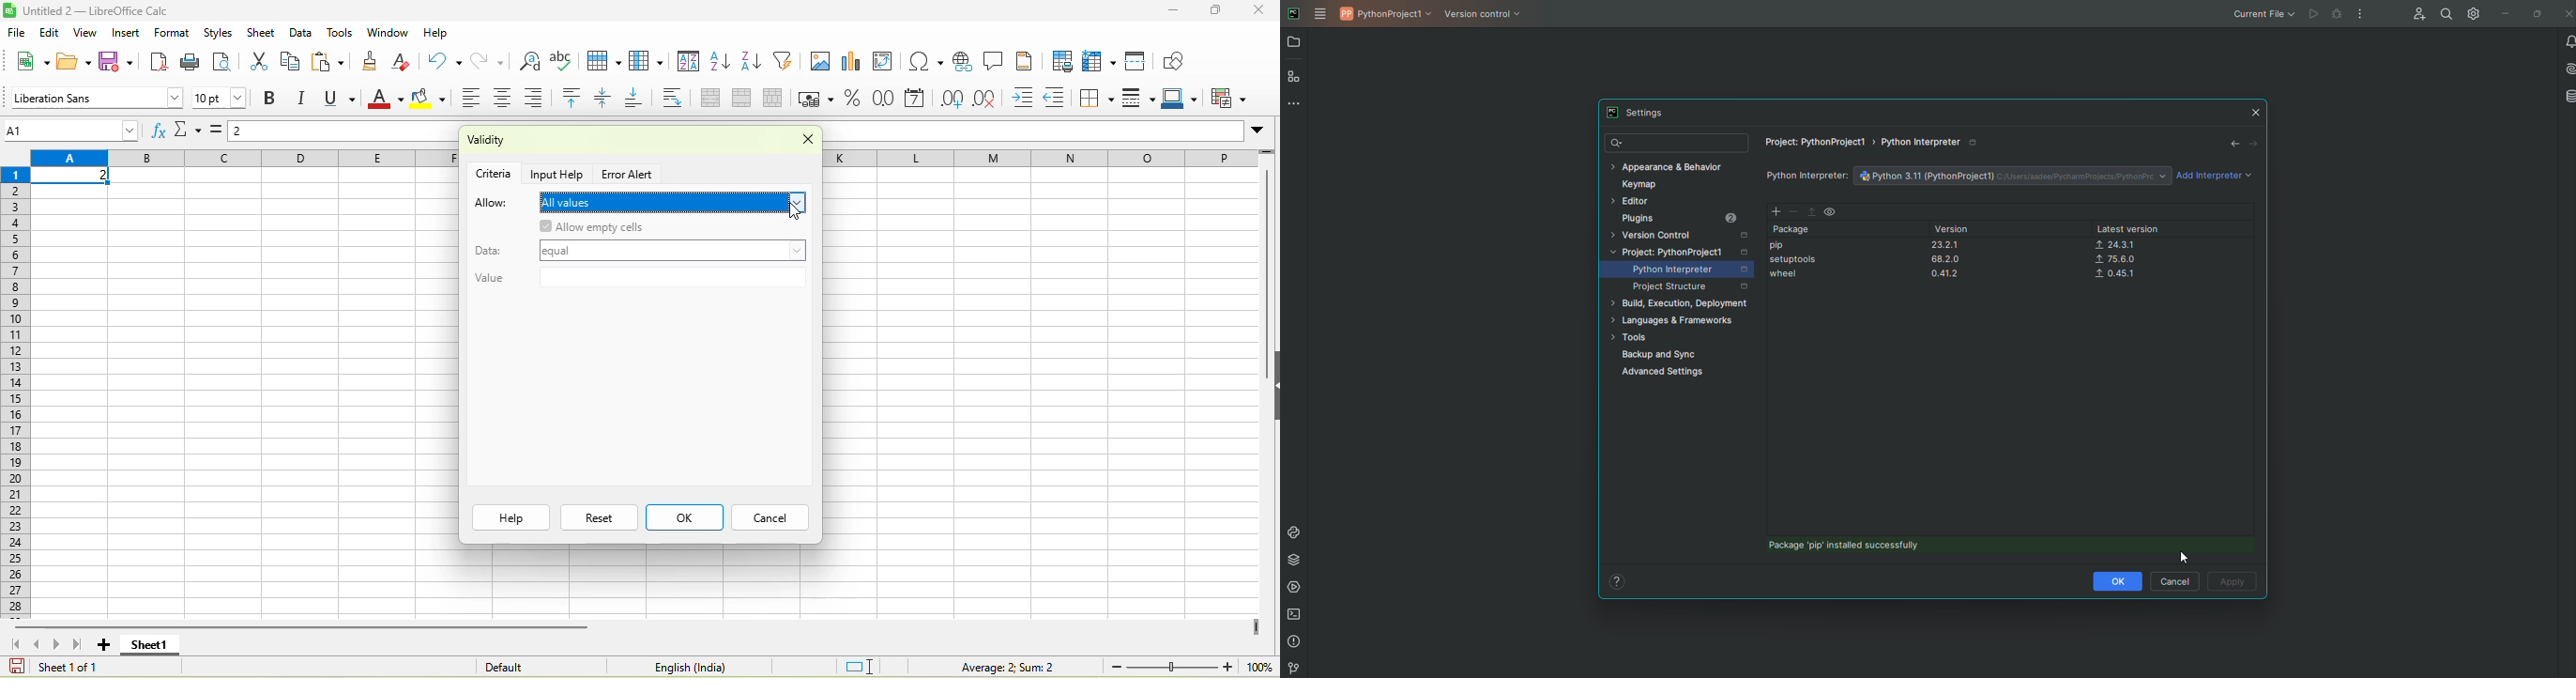 The height and width of the screenshot is (700, 2576). What do you see at coordinates (301, 32) in the screenshot?
I see `data` at bounding box center [301, 32].